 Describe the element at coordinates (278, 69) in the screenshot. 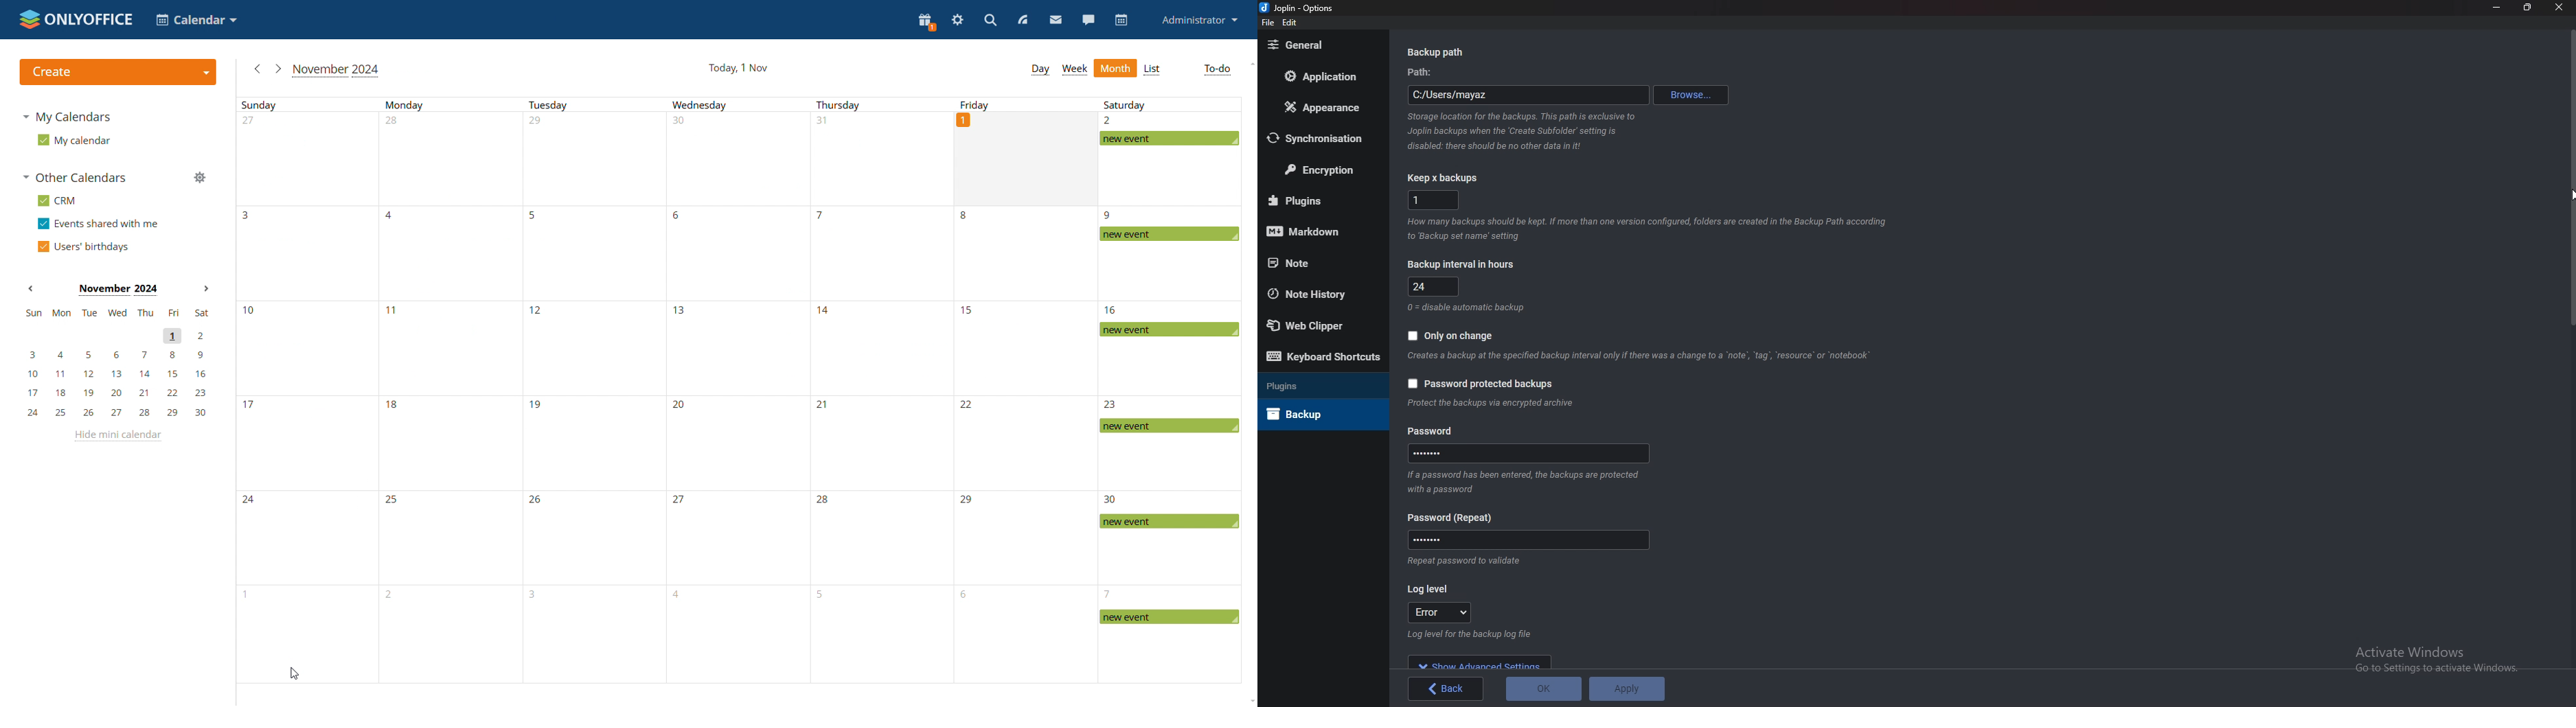

I see `go to next month` at that location.